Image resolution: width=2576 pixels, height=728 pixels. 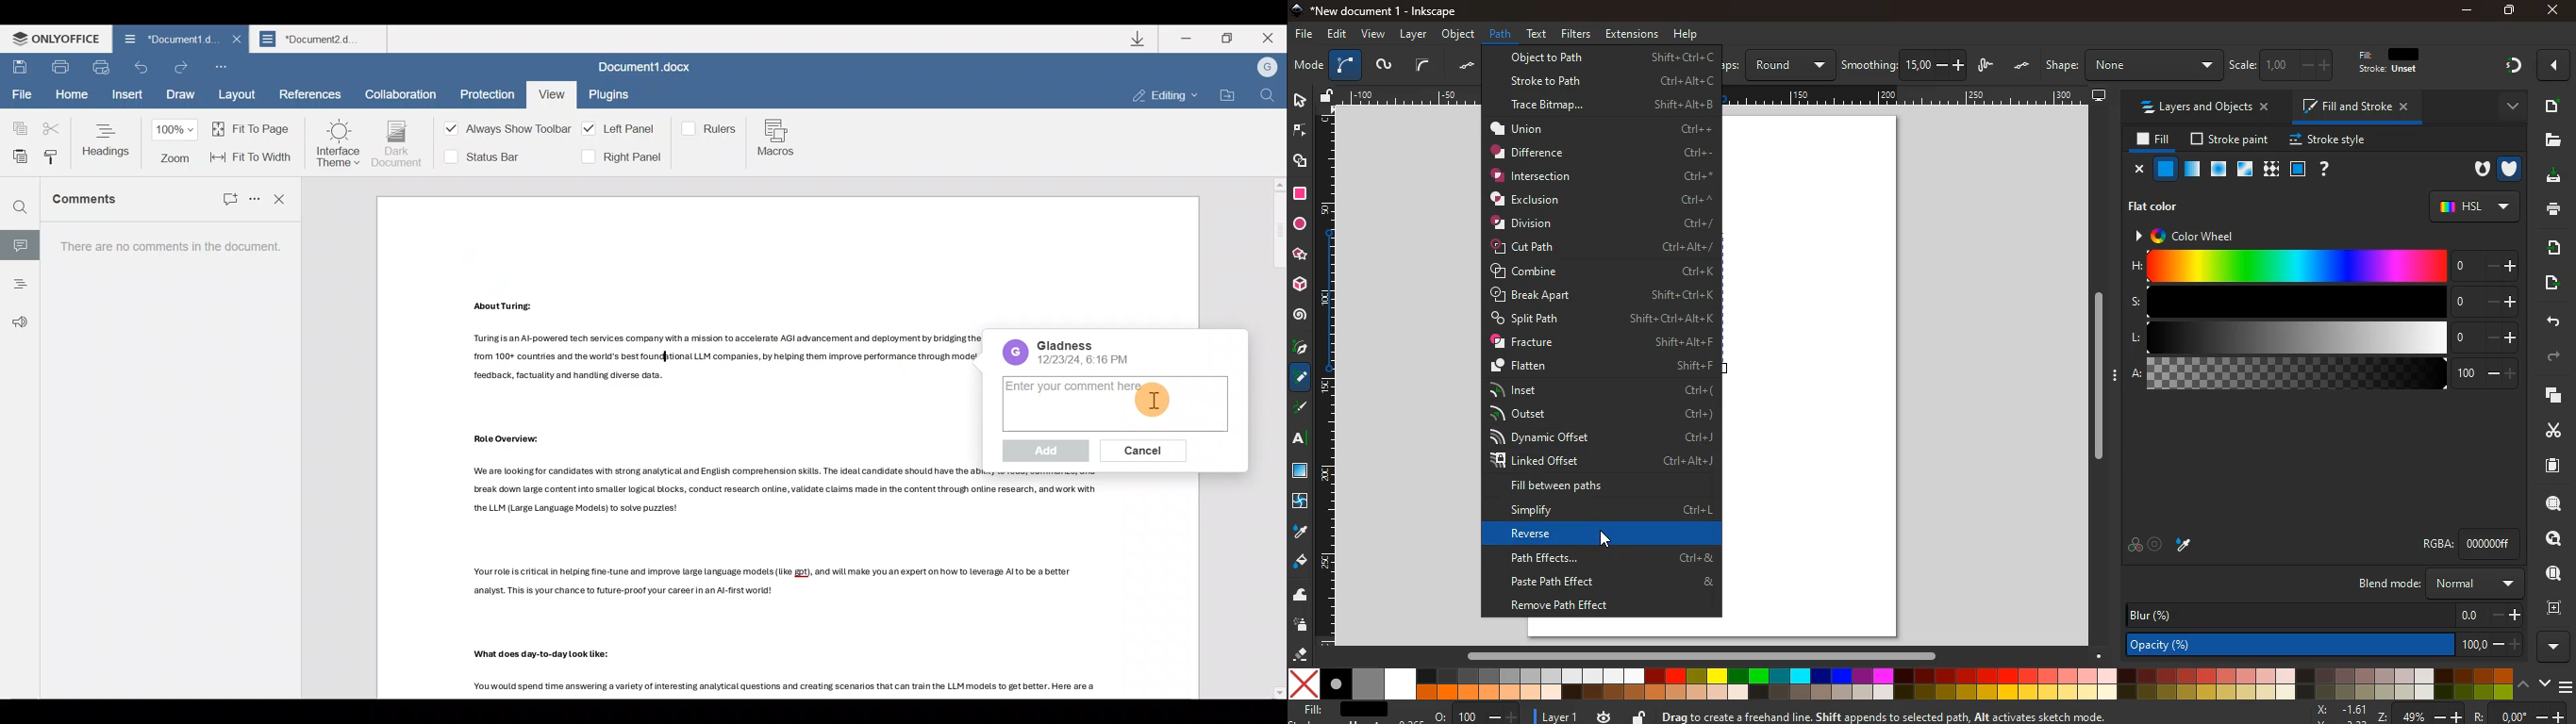 I want to click on spiral, so click(x=1300, y=315).